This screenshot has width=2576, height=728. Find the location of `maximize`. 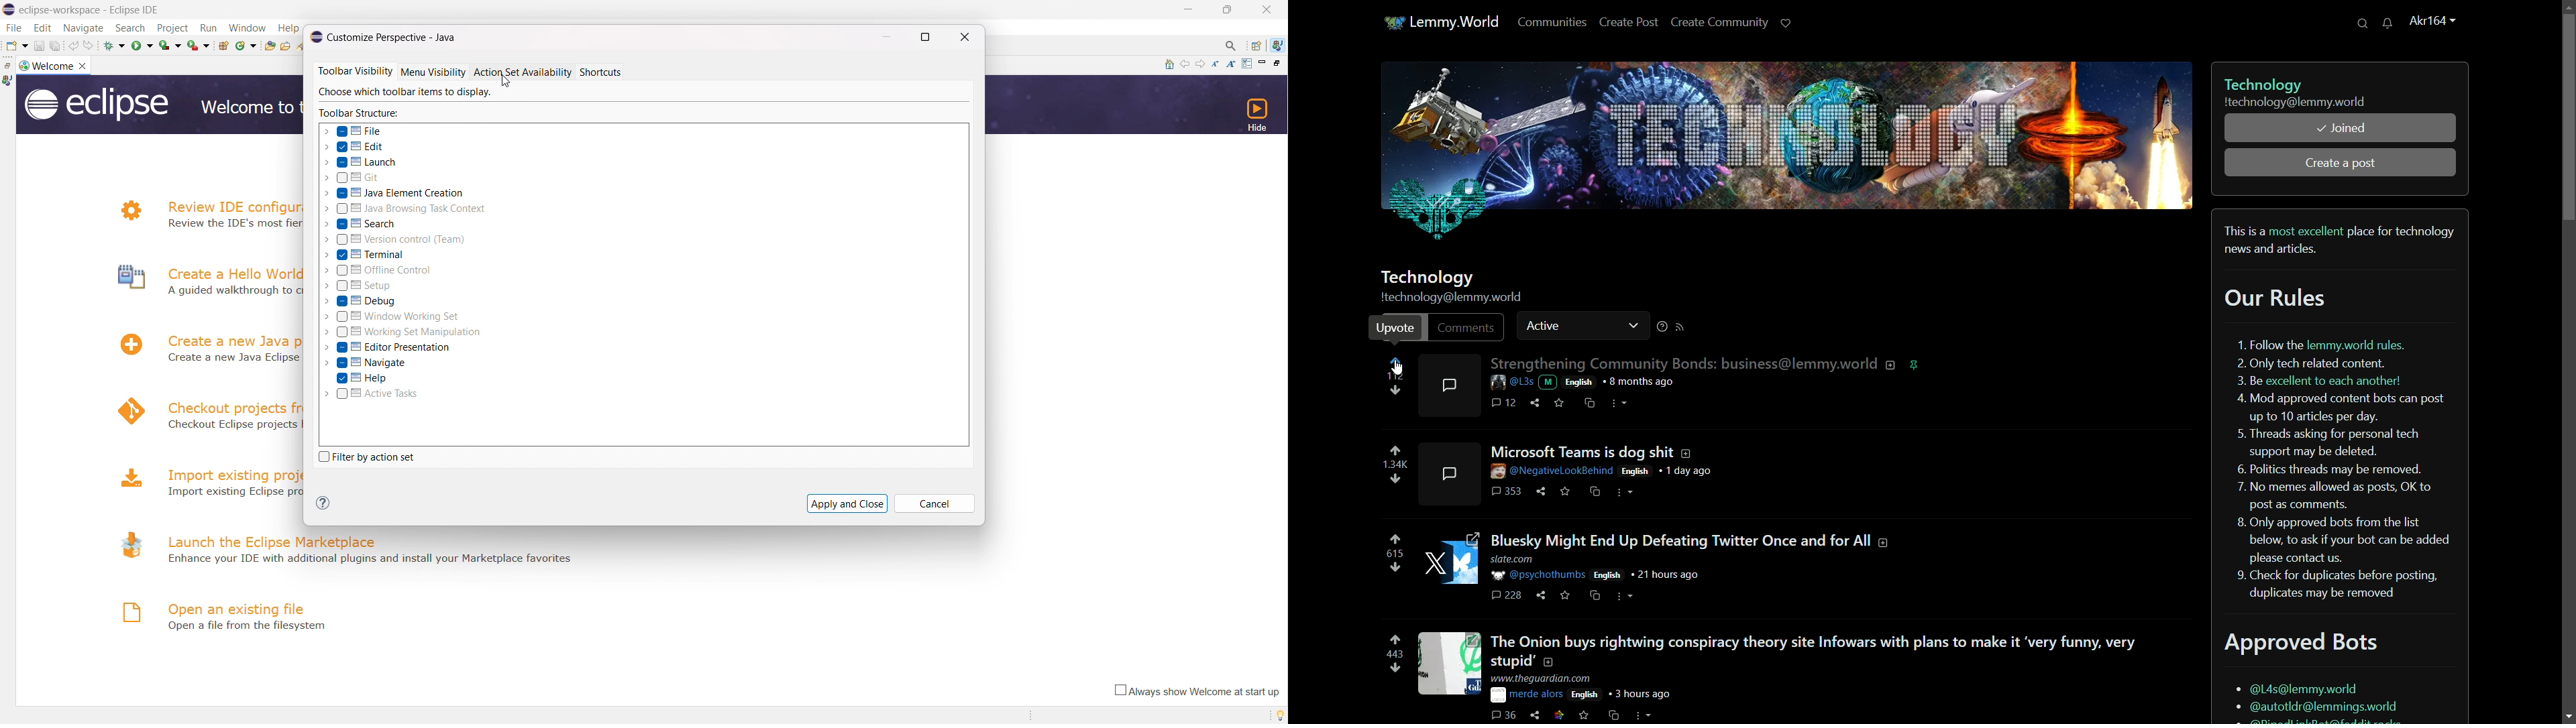

maximize is located at coordinates (927, 37).